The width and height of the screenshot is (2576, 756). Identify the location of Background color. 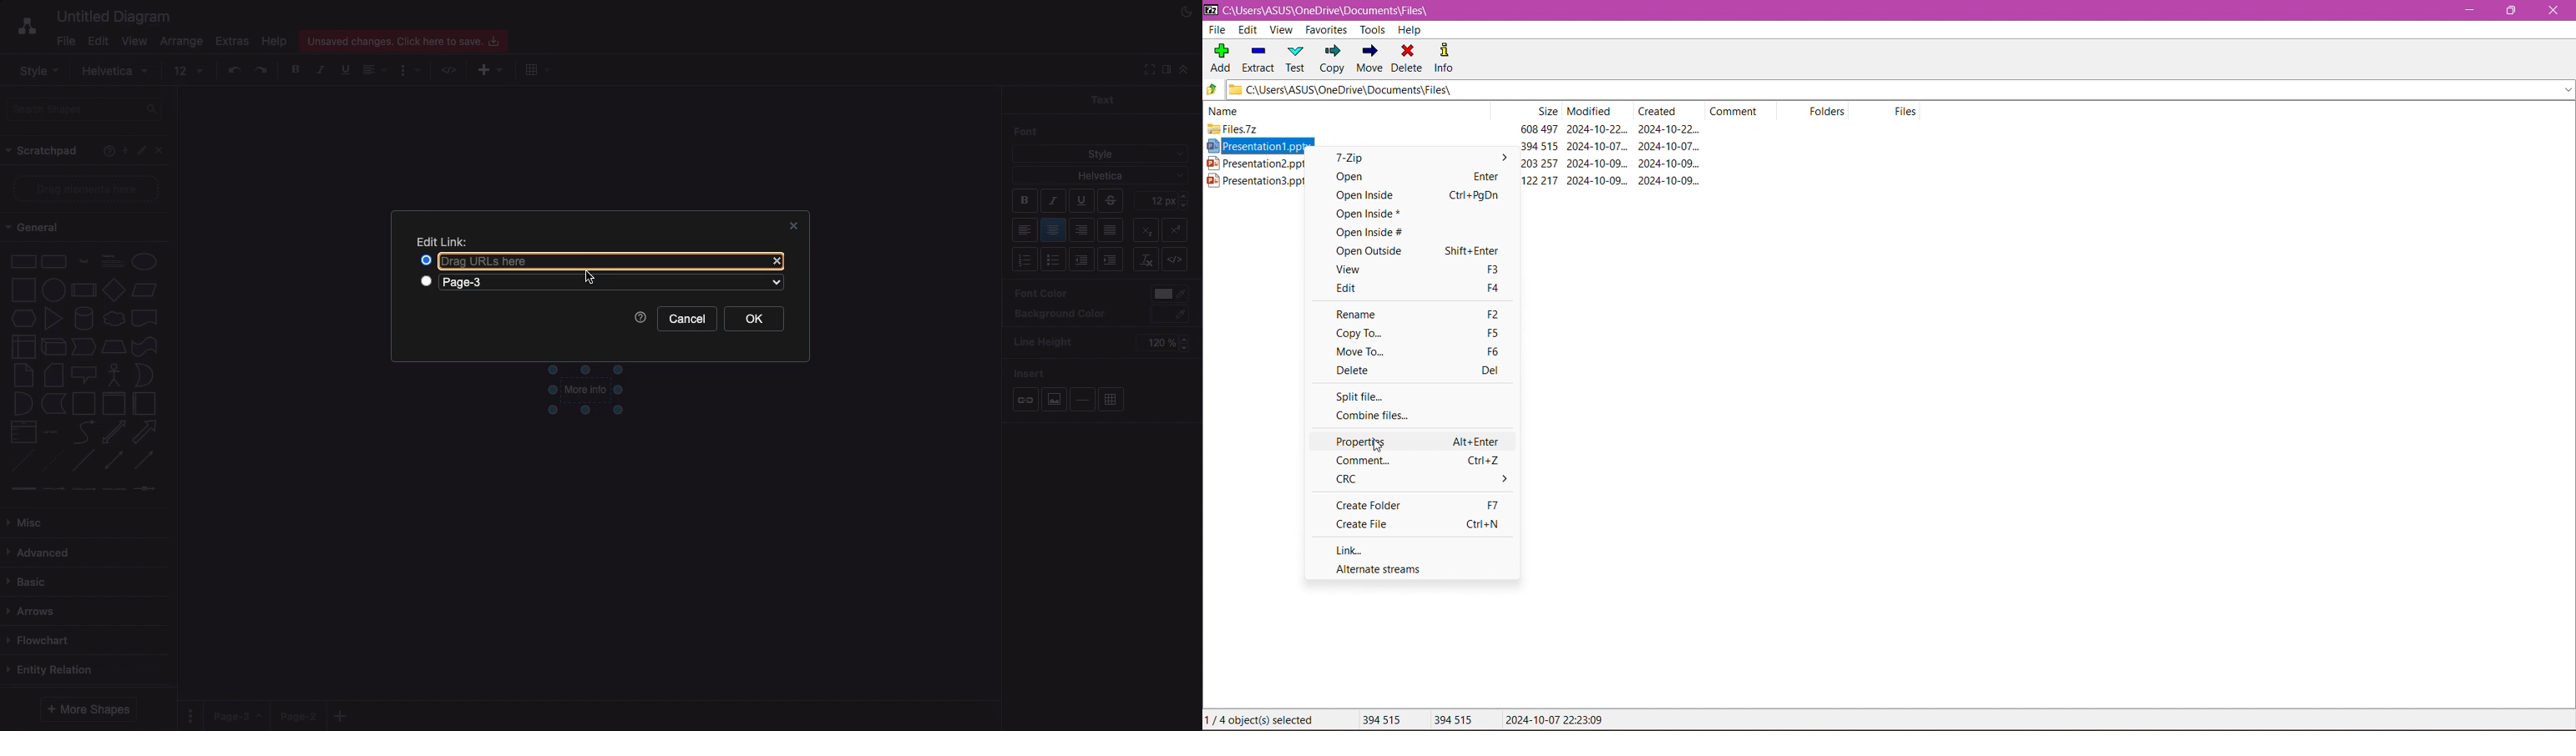
(1060, 315).